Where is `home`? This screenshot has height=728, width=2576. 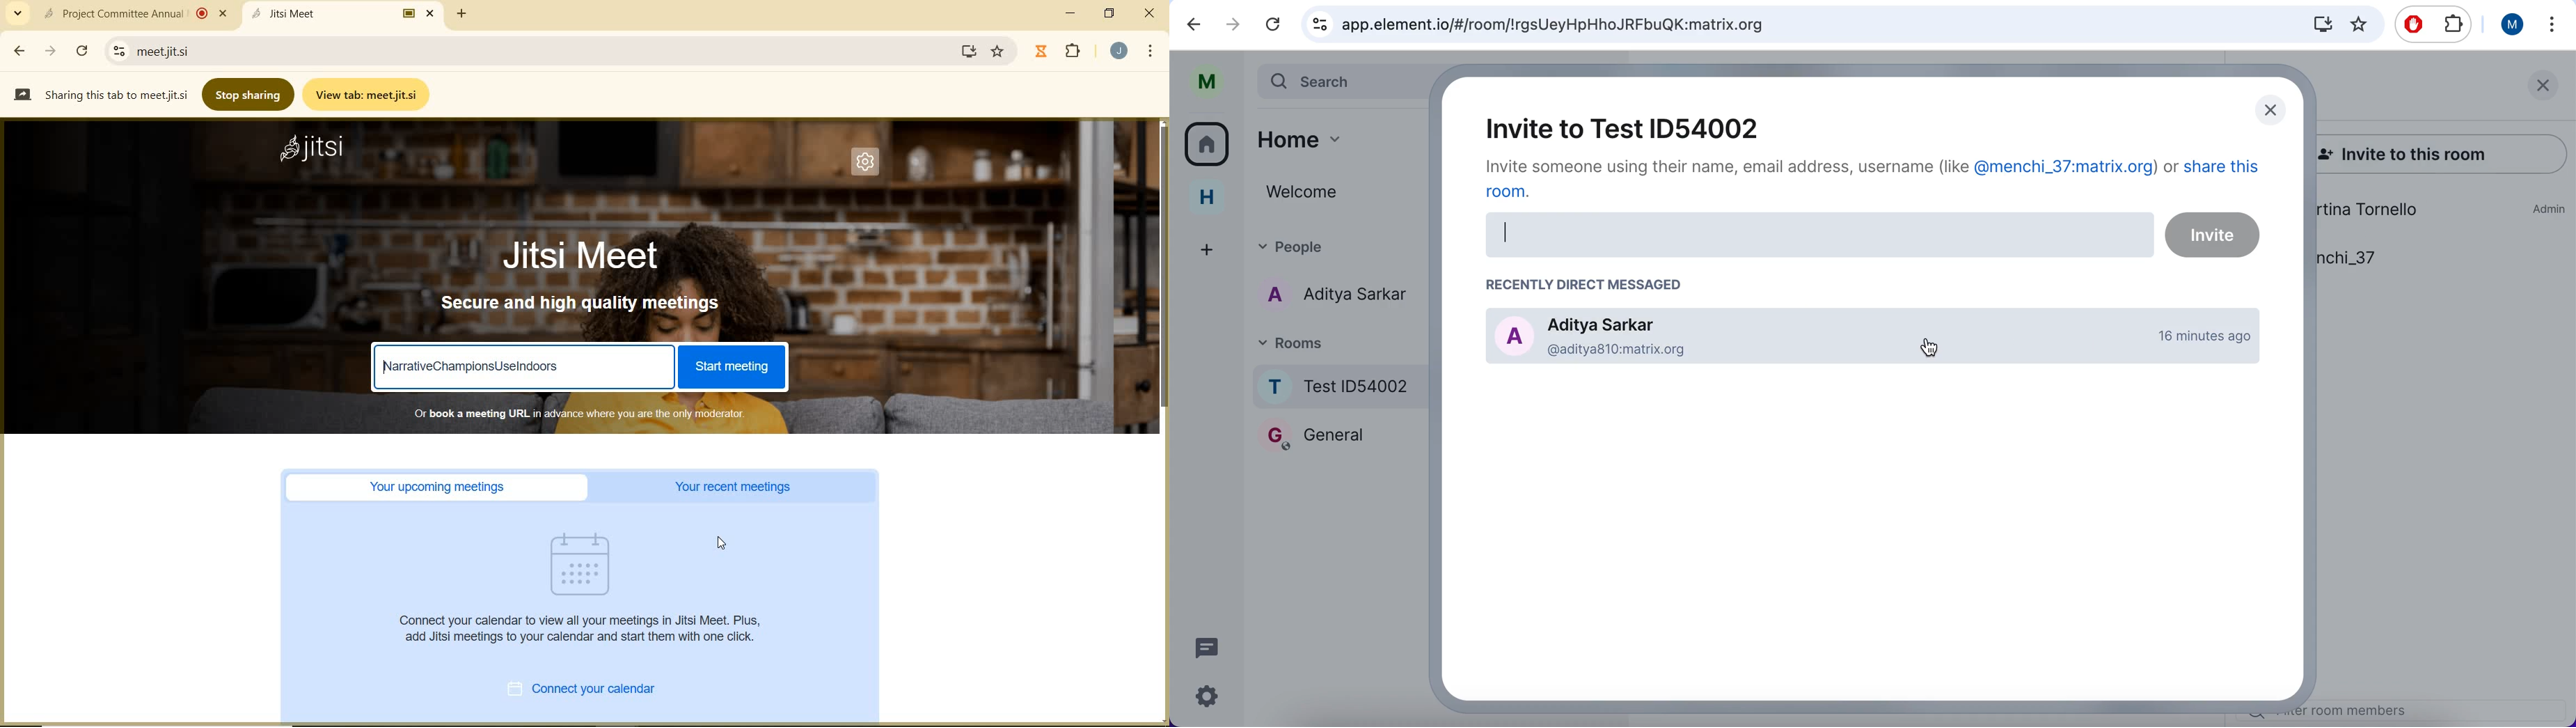
home is located at coordinates (1207, 198).